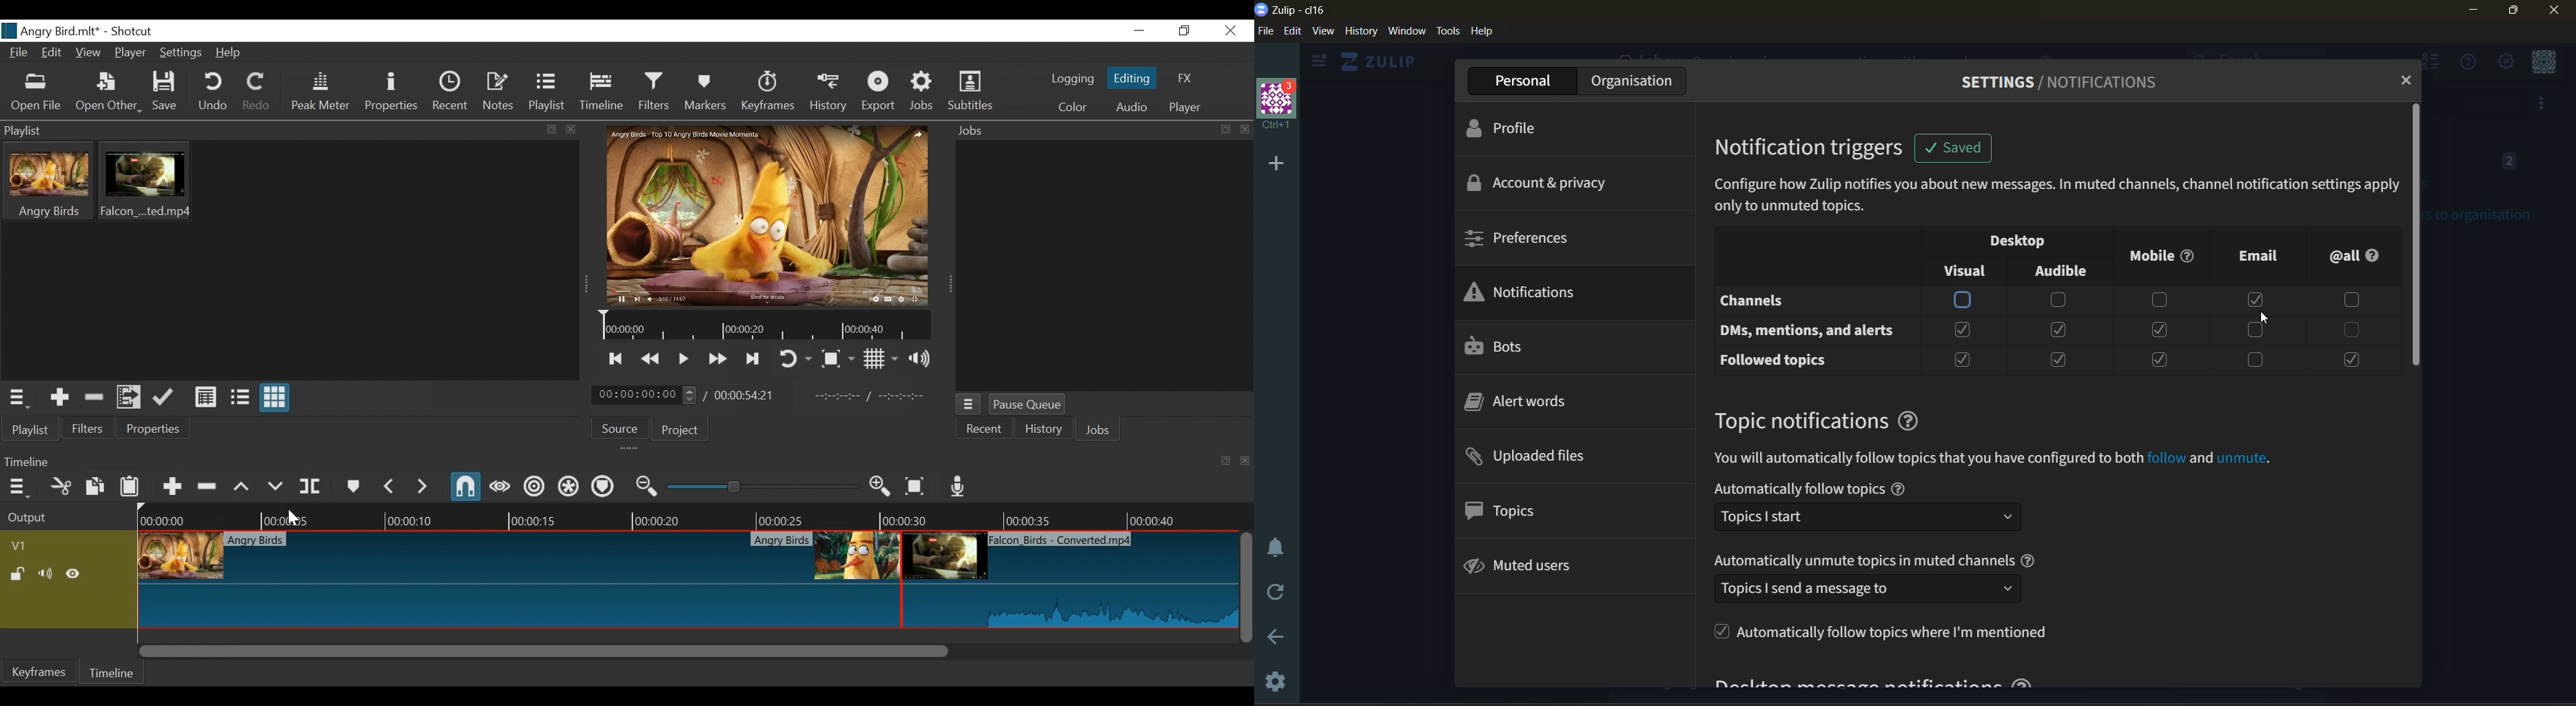  What do you see at coordinates (548, 92) in the screenshot?
I see `Playlist` at bounding box center [548, 92].